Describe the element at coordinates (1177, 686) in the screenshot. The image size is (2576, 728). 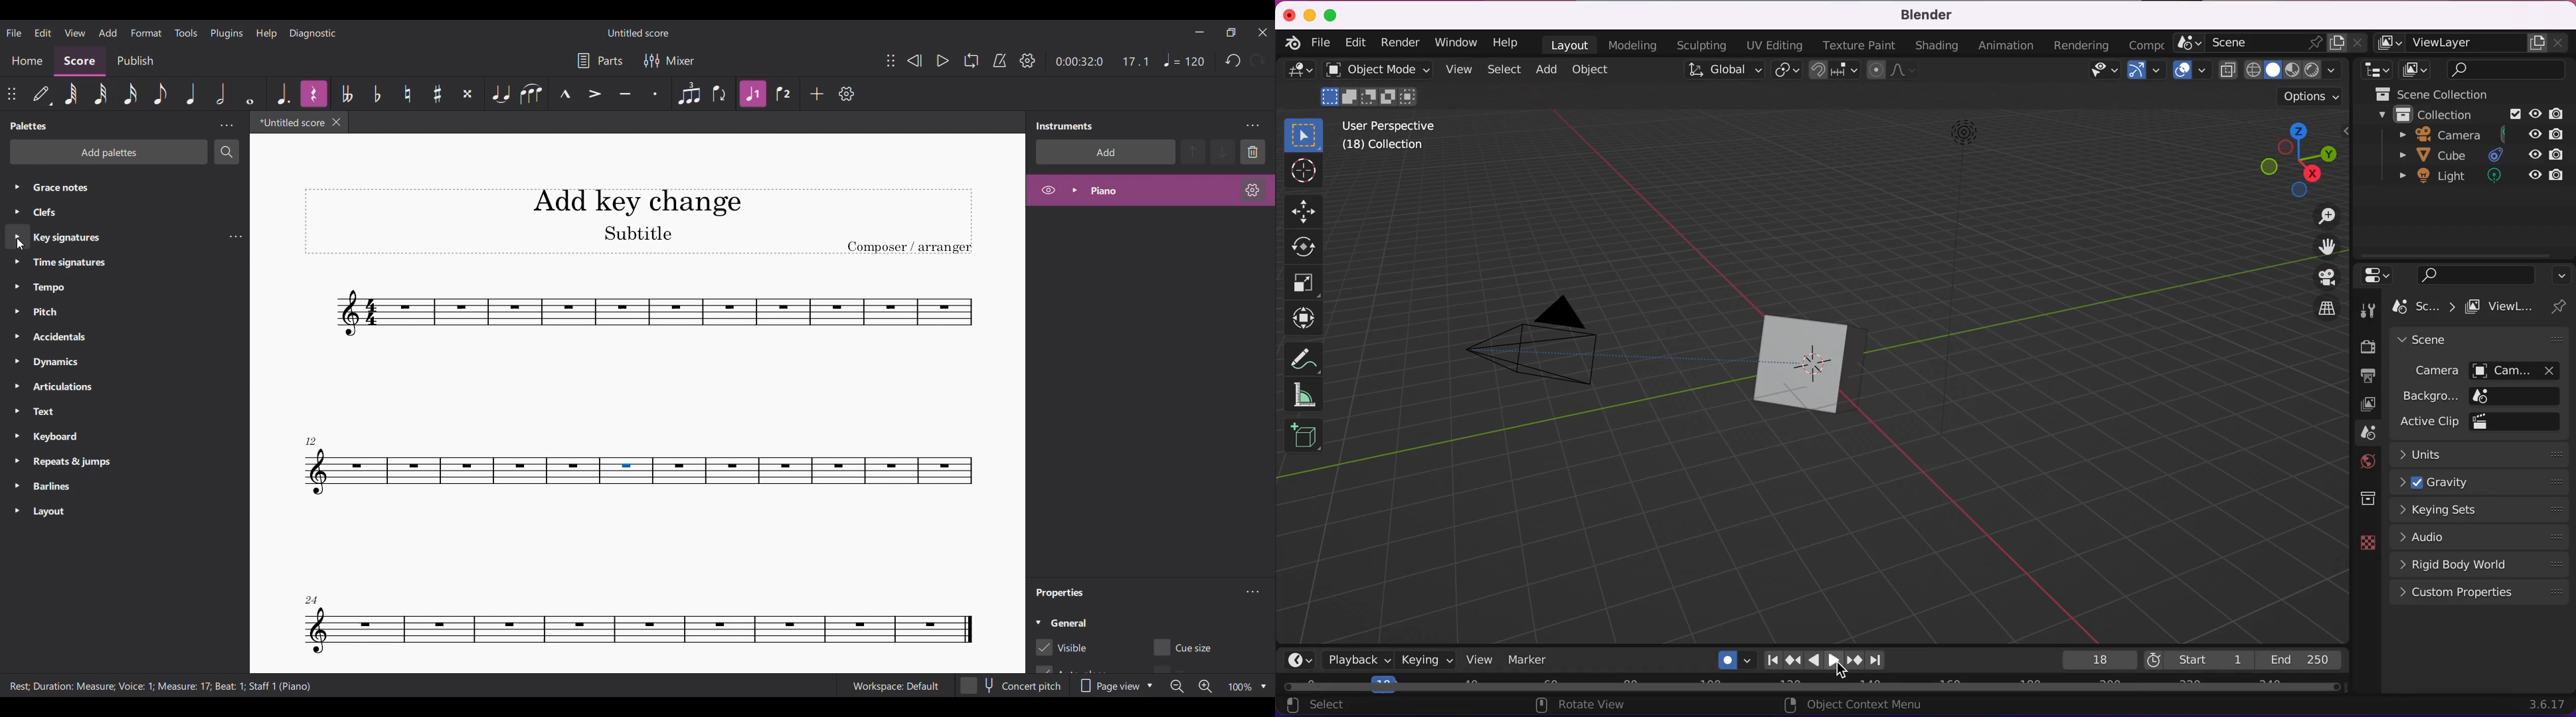
I see `Zoom out` at that location.